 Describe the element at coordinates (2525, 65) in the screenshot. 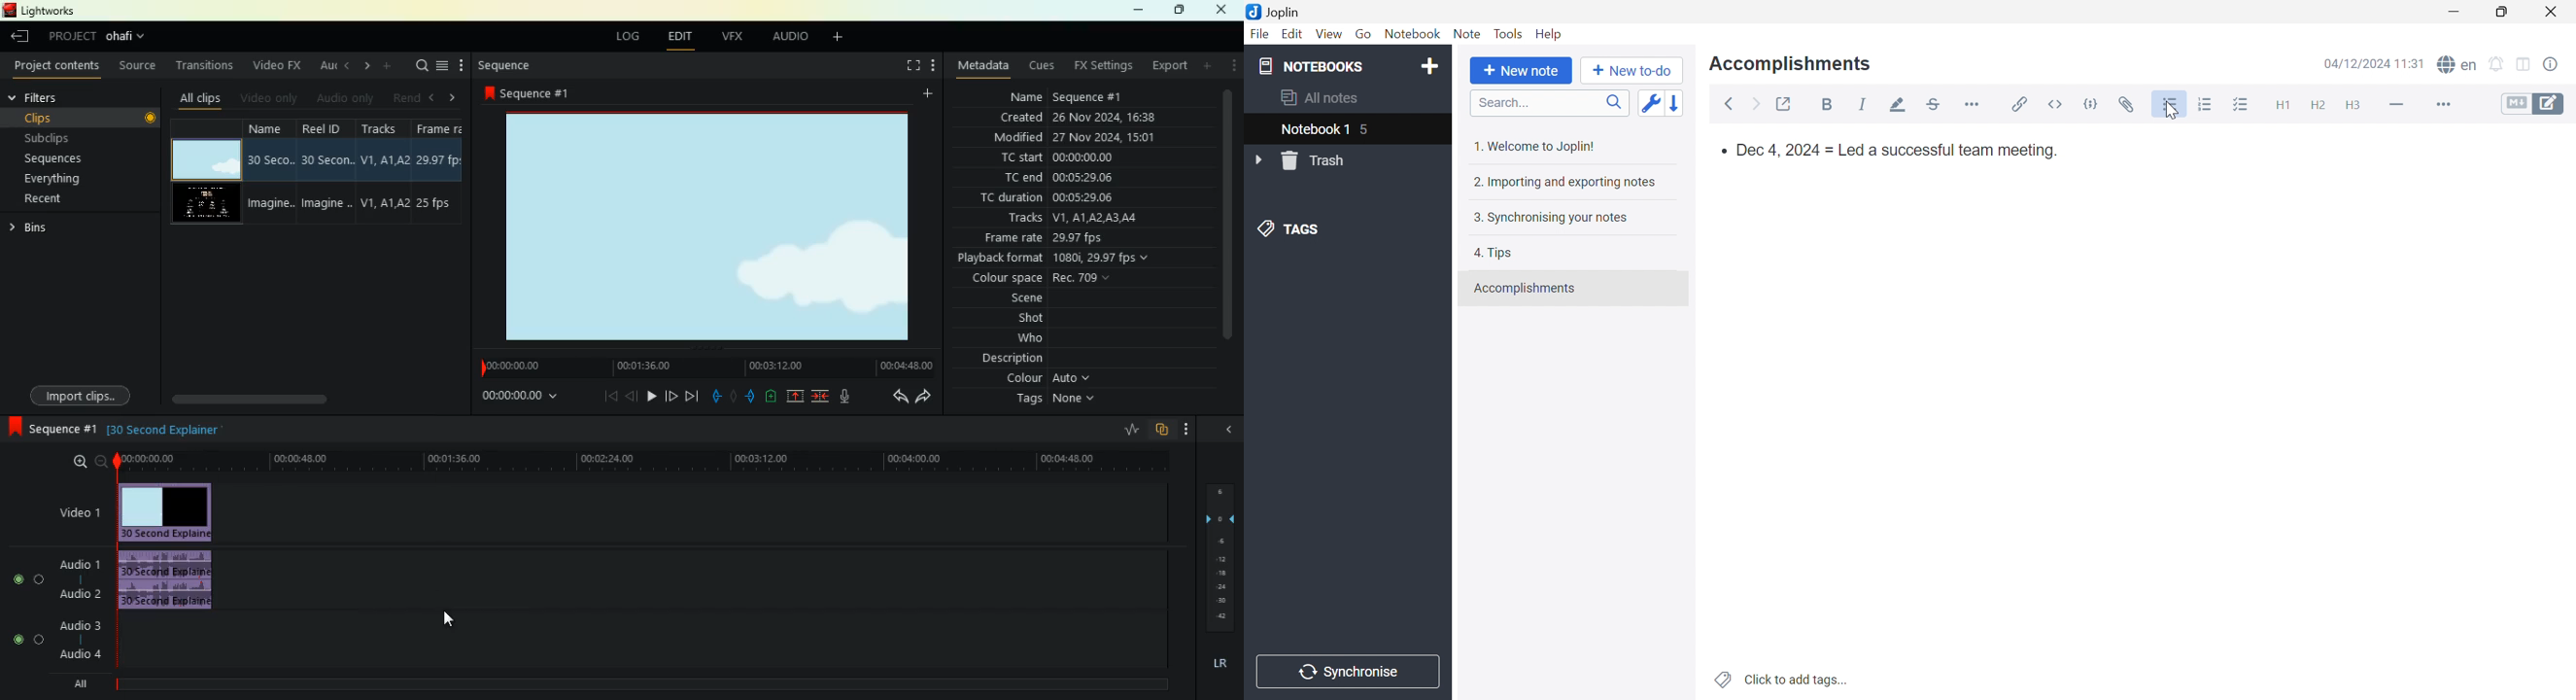

I see `Toggle editor layout` at that location.